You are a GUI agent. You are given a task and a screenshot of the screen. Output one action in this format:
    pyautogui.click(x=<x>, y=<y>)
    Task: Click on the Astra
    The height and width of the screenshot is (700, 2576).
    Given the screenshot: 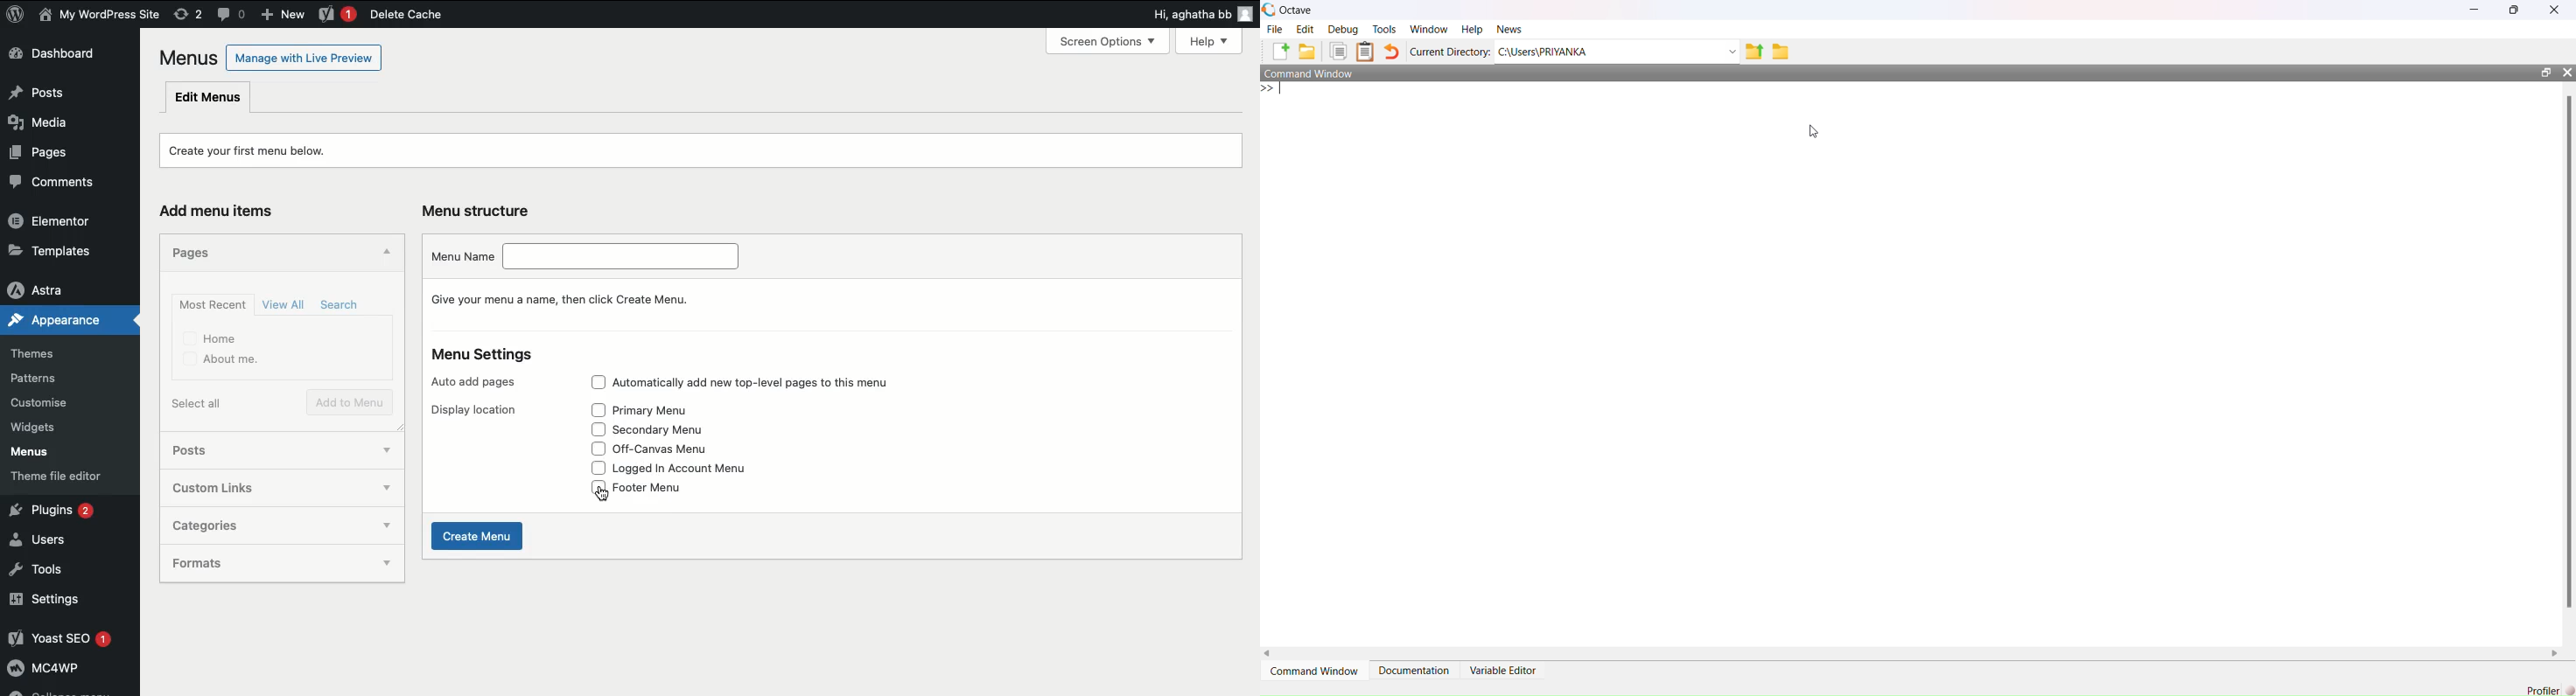 What is the action you would take?
    pyautogui.click(x=62, y=289)
    